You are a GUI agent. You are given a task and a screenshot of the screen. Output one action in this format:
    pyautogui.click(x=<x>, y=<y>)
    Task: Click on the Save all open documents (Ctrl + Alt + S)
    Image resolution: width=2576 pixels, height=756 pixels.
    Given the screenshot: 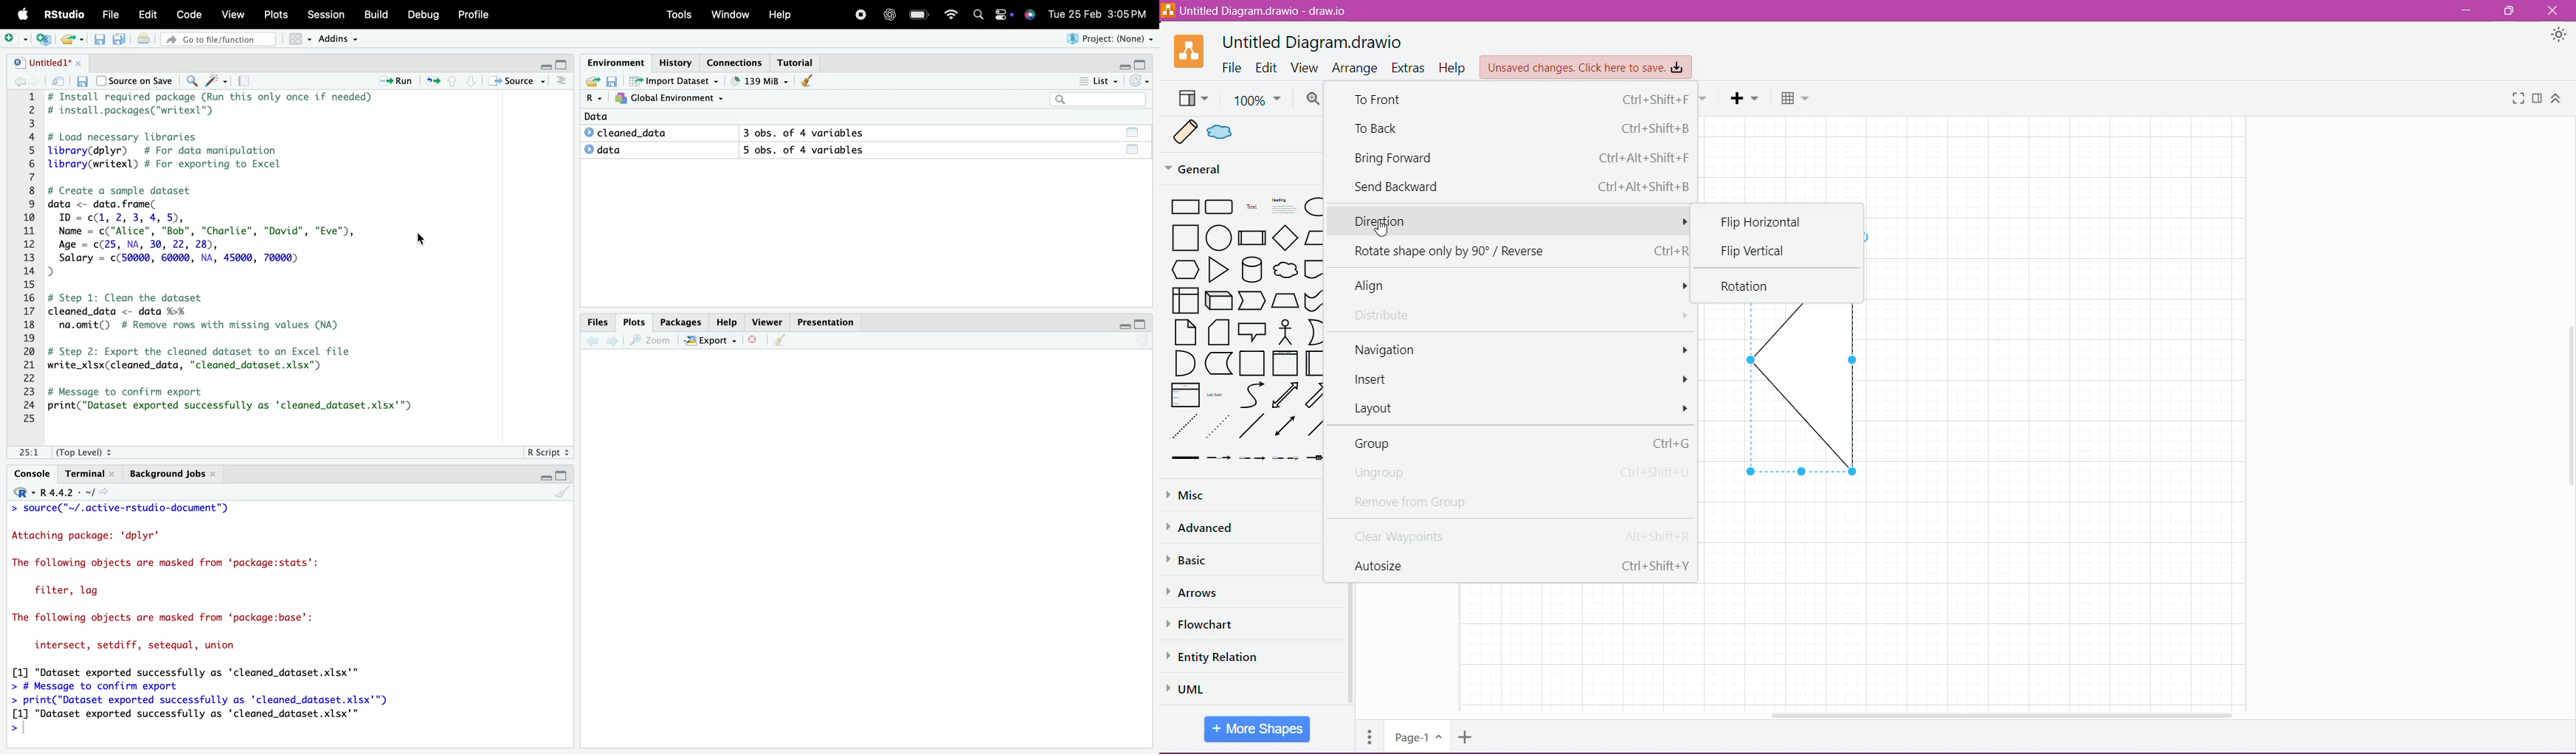 What is the action you would take?
    pyautogui.click(x=121, y=40)
    